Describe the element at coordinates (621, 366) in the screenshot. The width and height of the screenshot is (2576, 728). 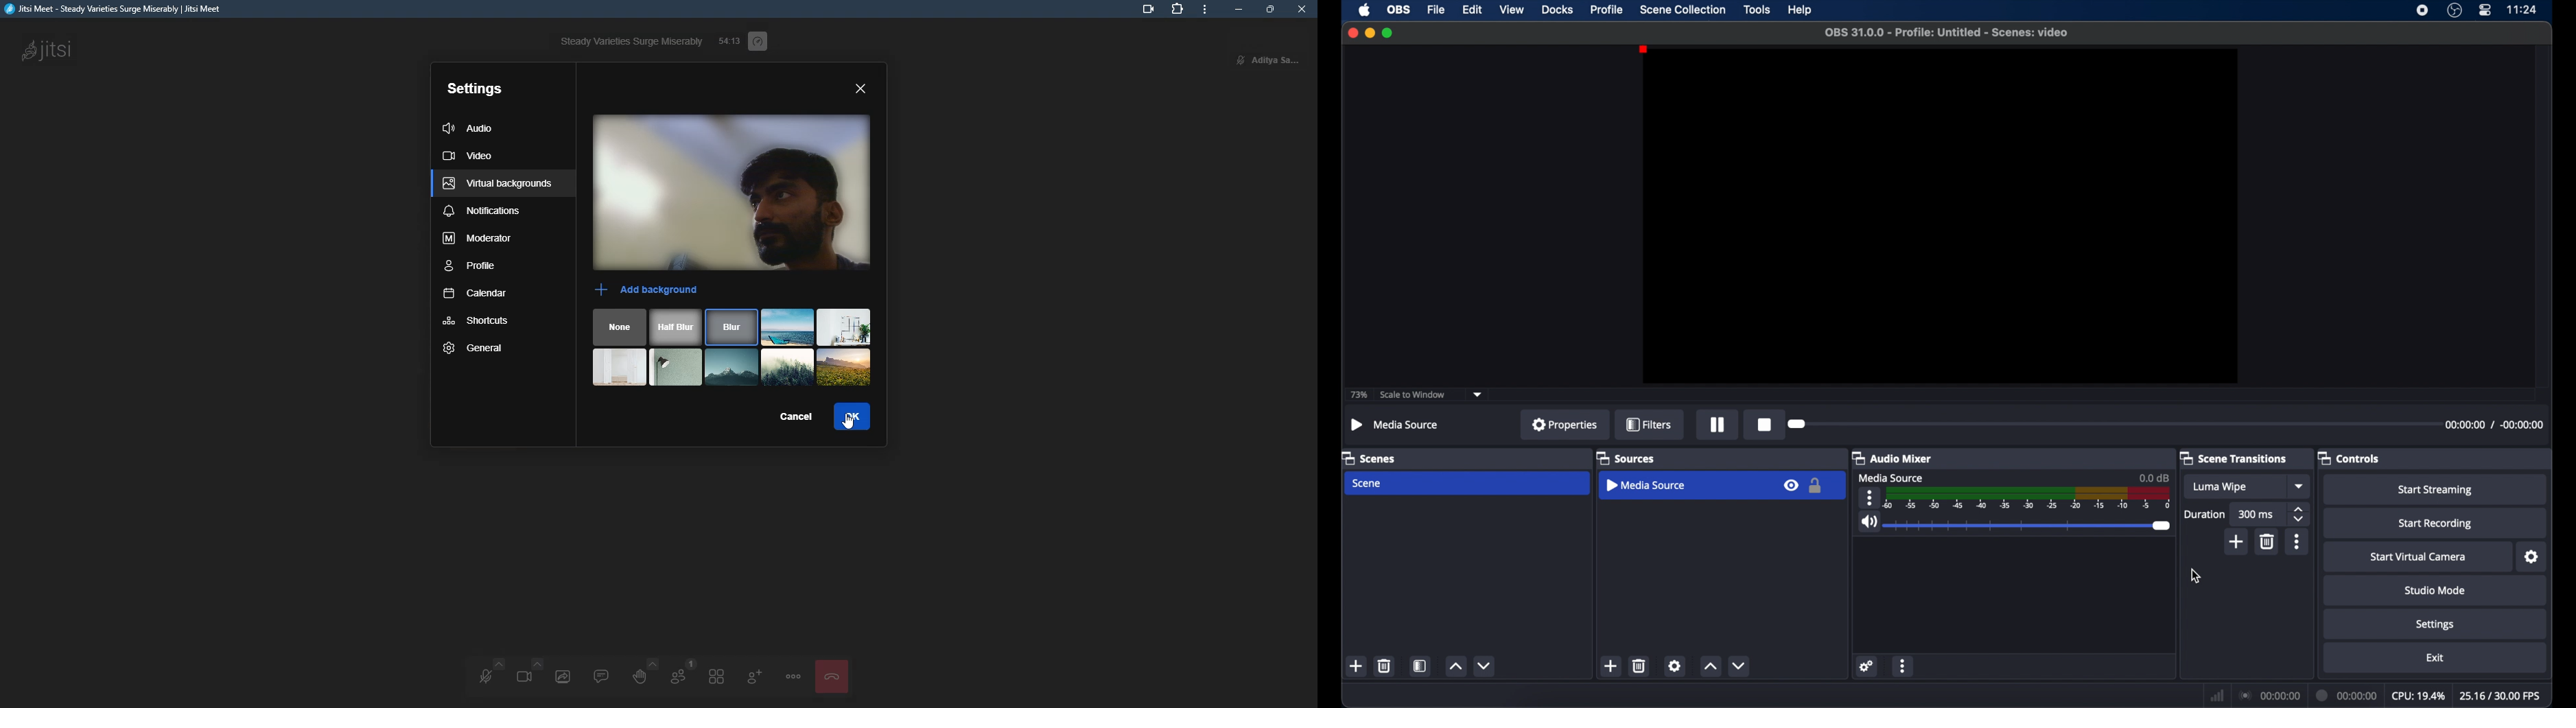
I see `scenery` at that location.